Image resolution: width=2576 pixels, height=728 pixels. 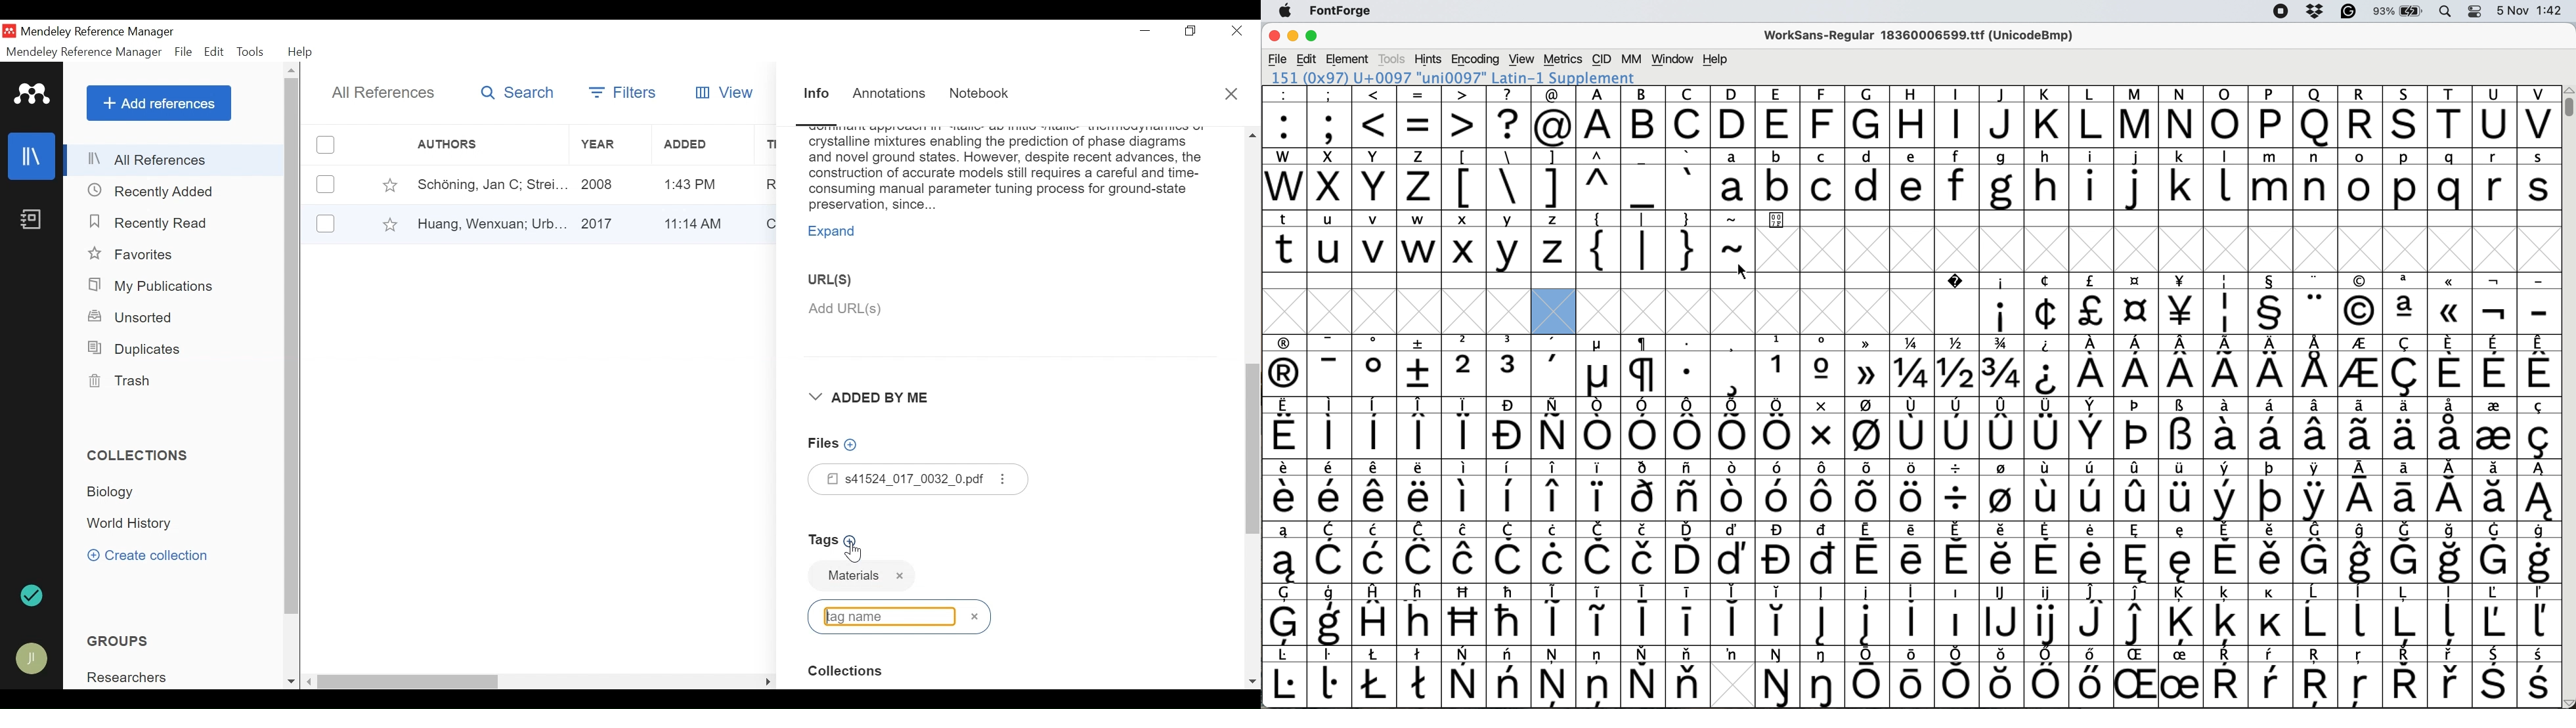 I want to click on `, so click(x=1688, y=179).